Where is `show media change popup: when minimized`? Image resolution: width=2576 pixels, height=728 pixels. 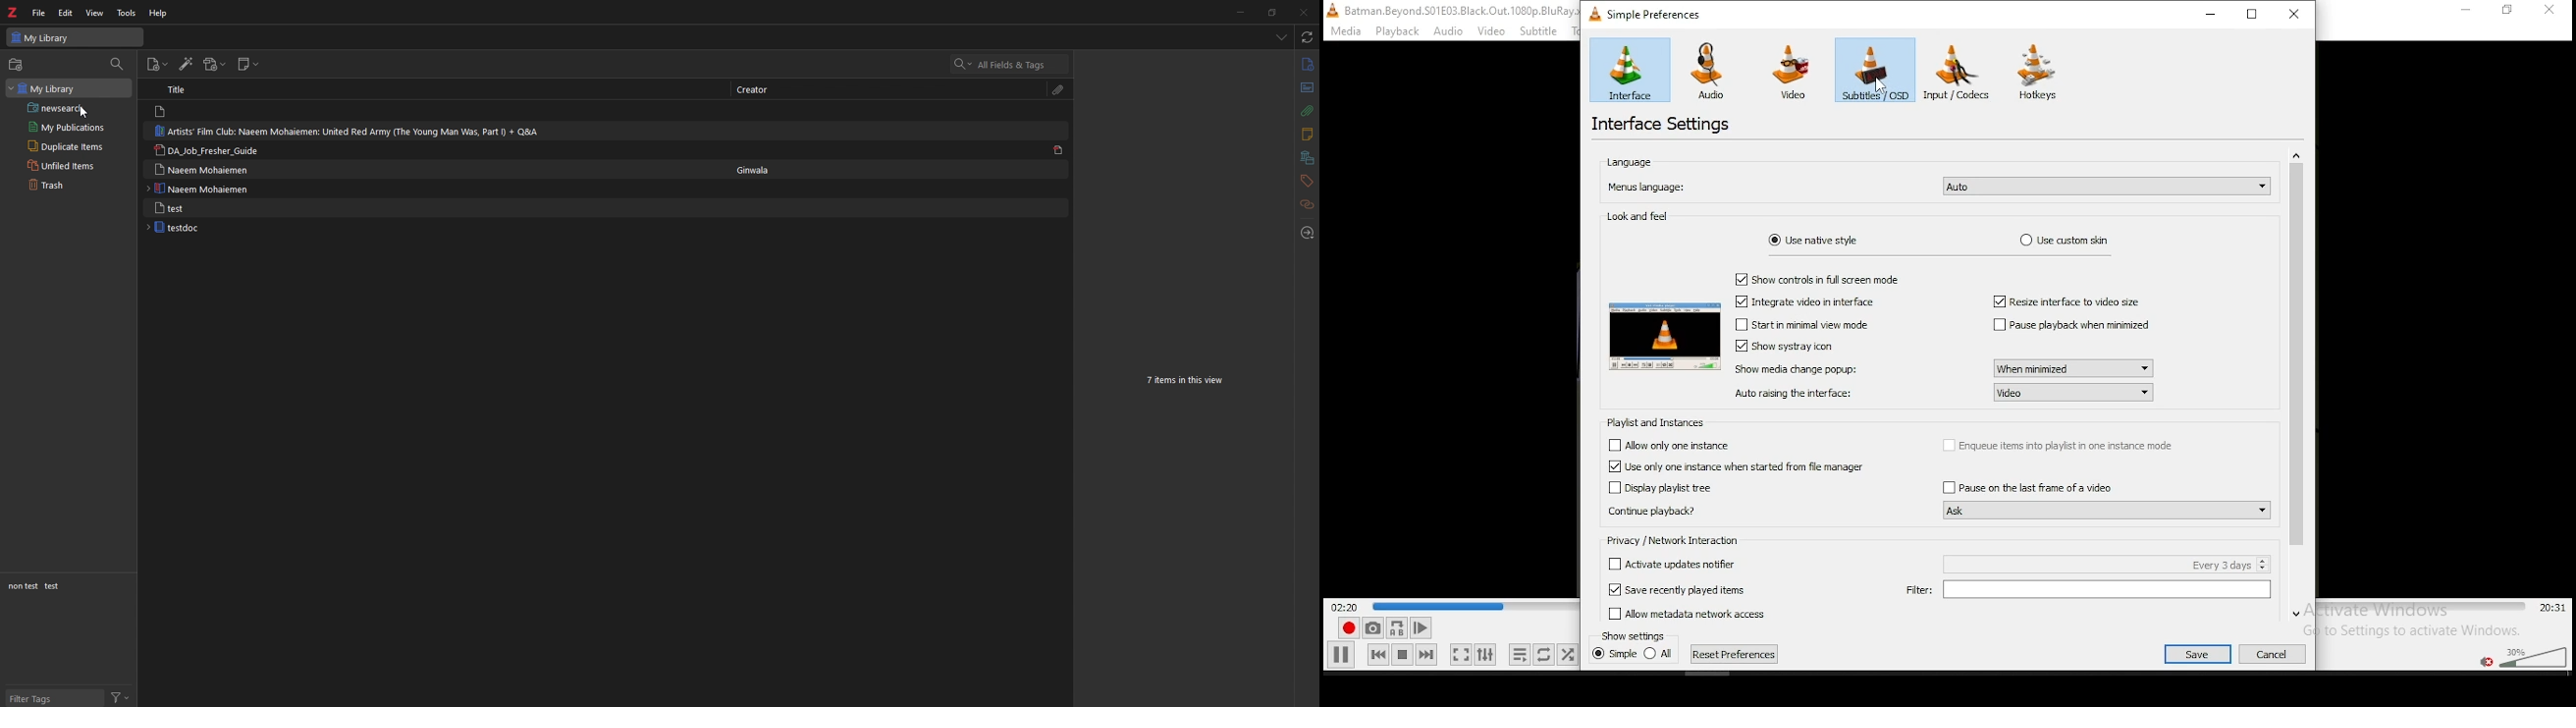 show media change popup: when minimized is located at coordinates (1947, 368).